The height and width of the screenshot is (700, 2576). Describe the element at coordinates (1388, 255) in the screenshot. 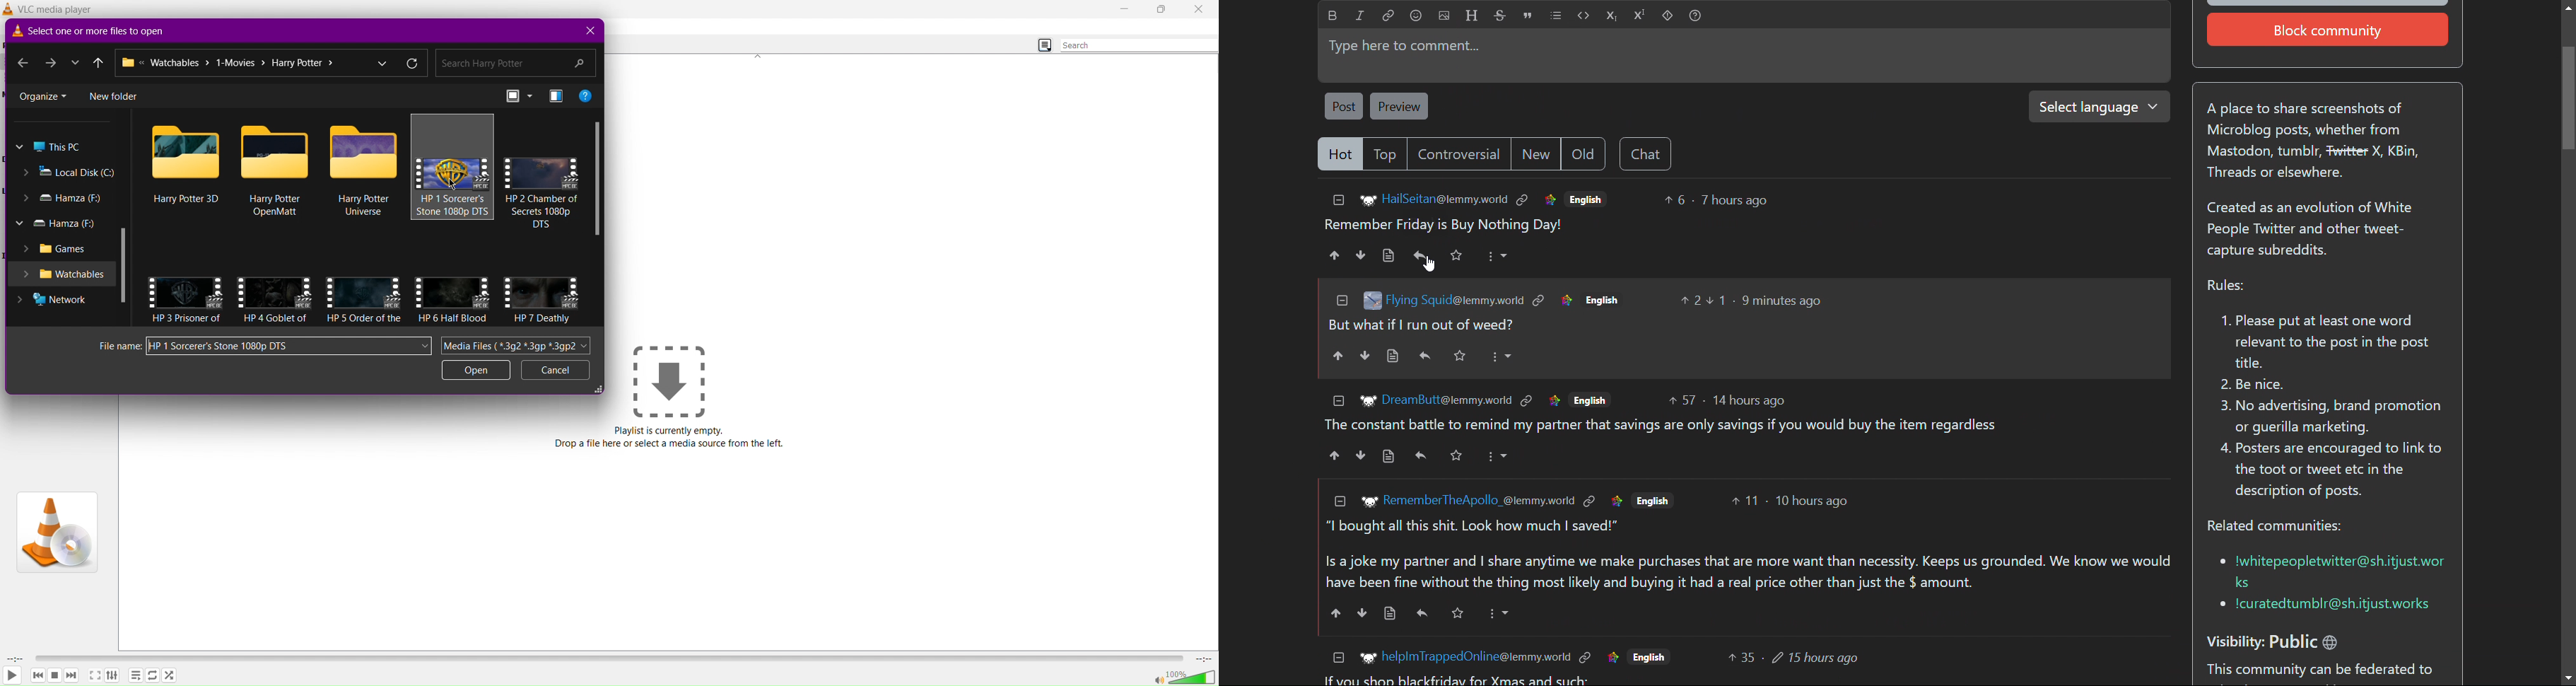

I see `view source` at that location.